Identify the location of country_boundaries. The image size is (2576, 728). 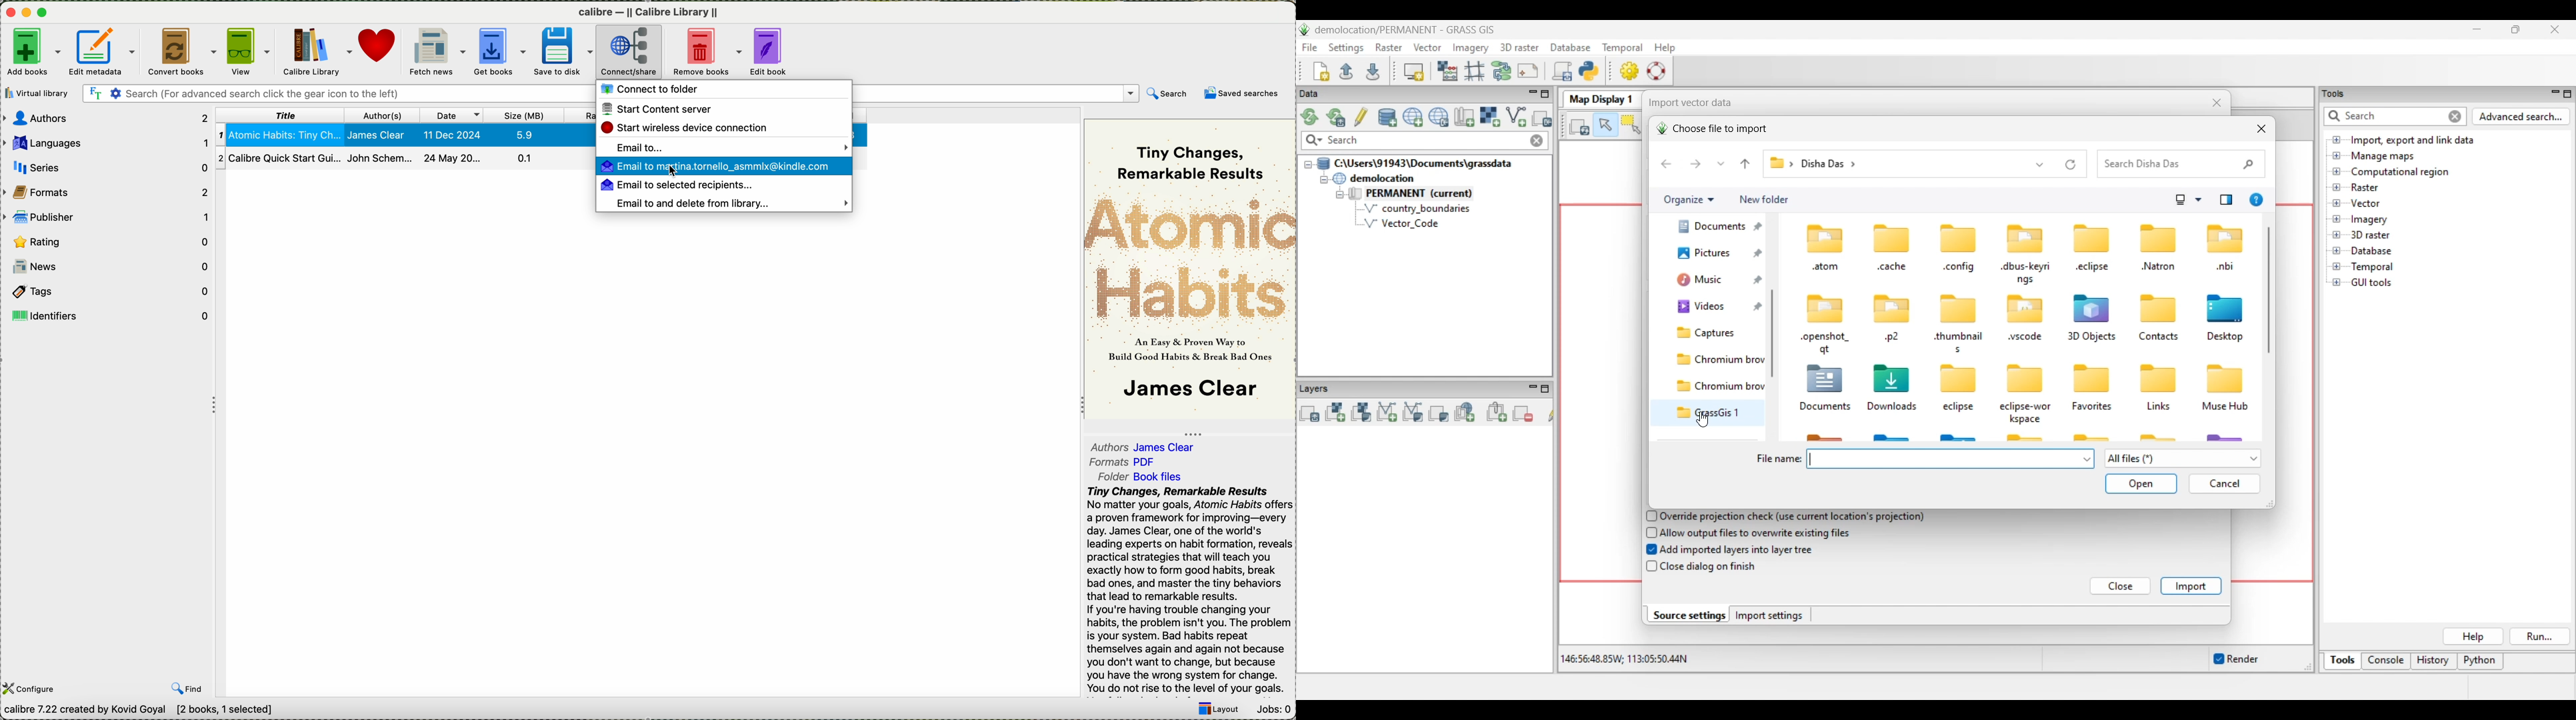
(1417, 208).